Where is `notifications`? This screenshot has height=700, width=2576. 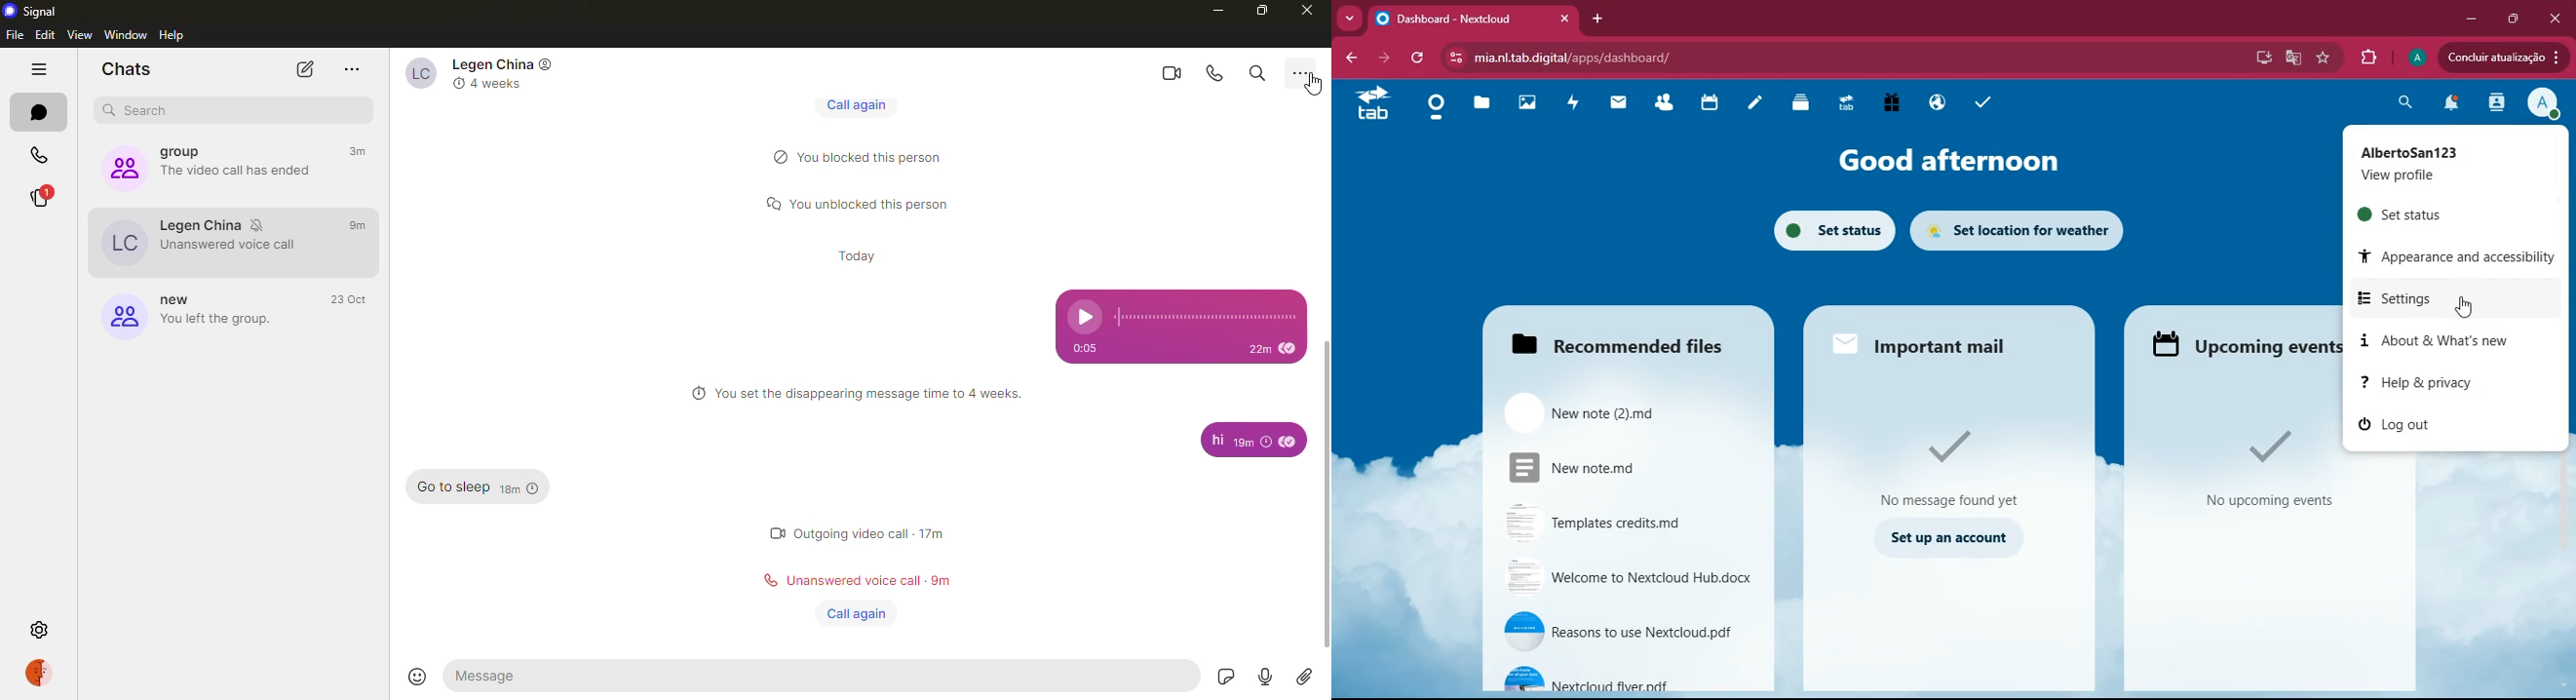
notifications is located at coordinates (2449, 104).